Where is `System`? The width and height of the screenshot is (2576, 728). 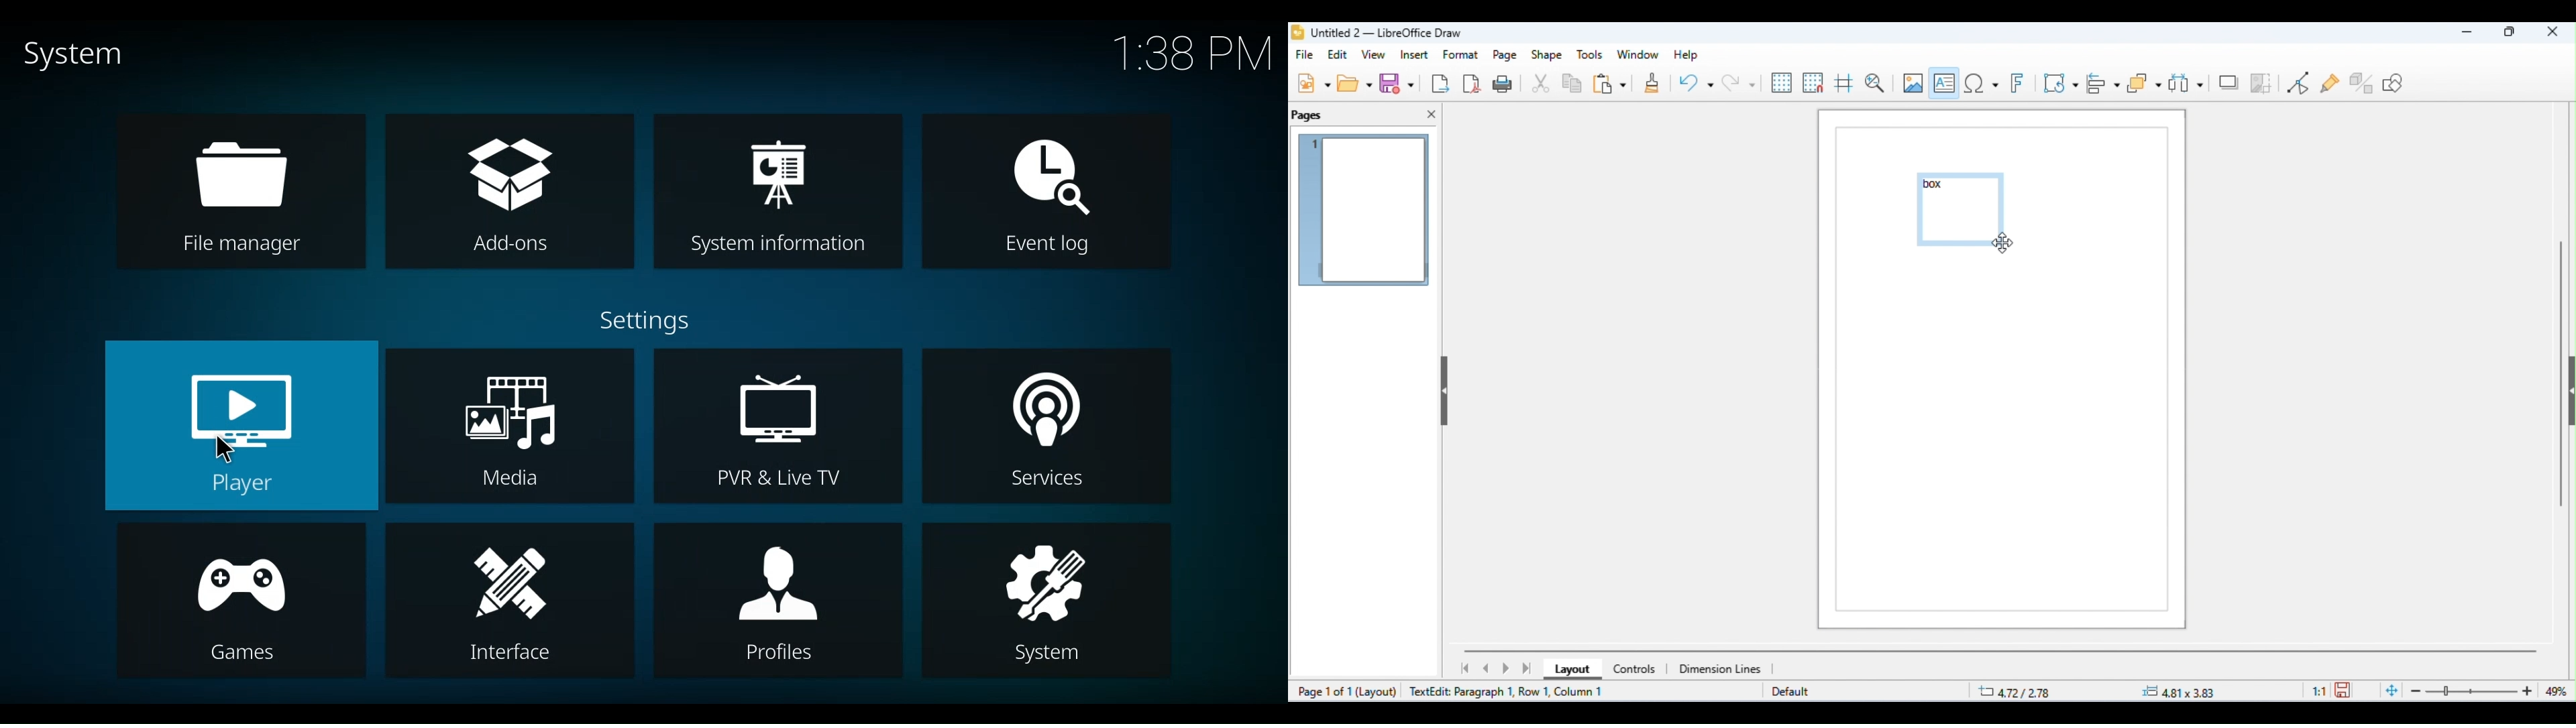 System is located at coordinates (75, 56).